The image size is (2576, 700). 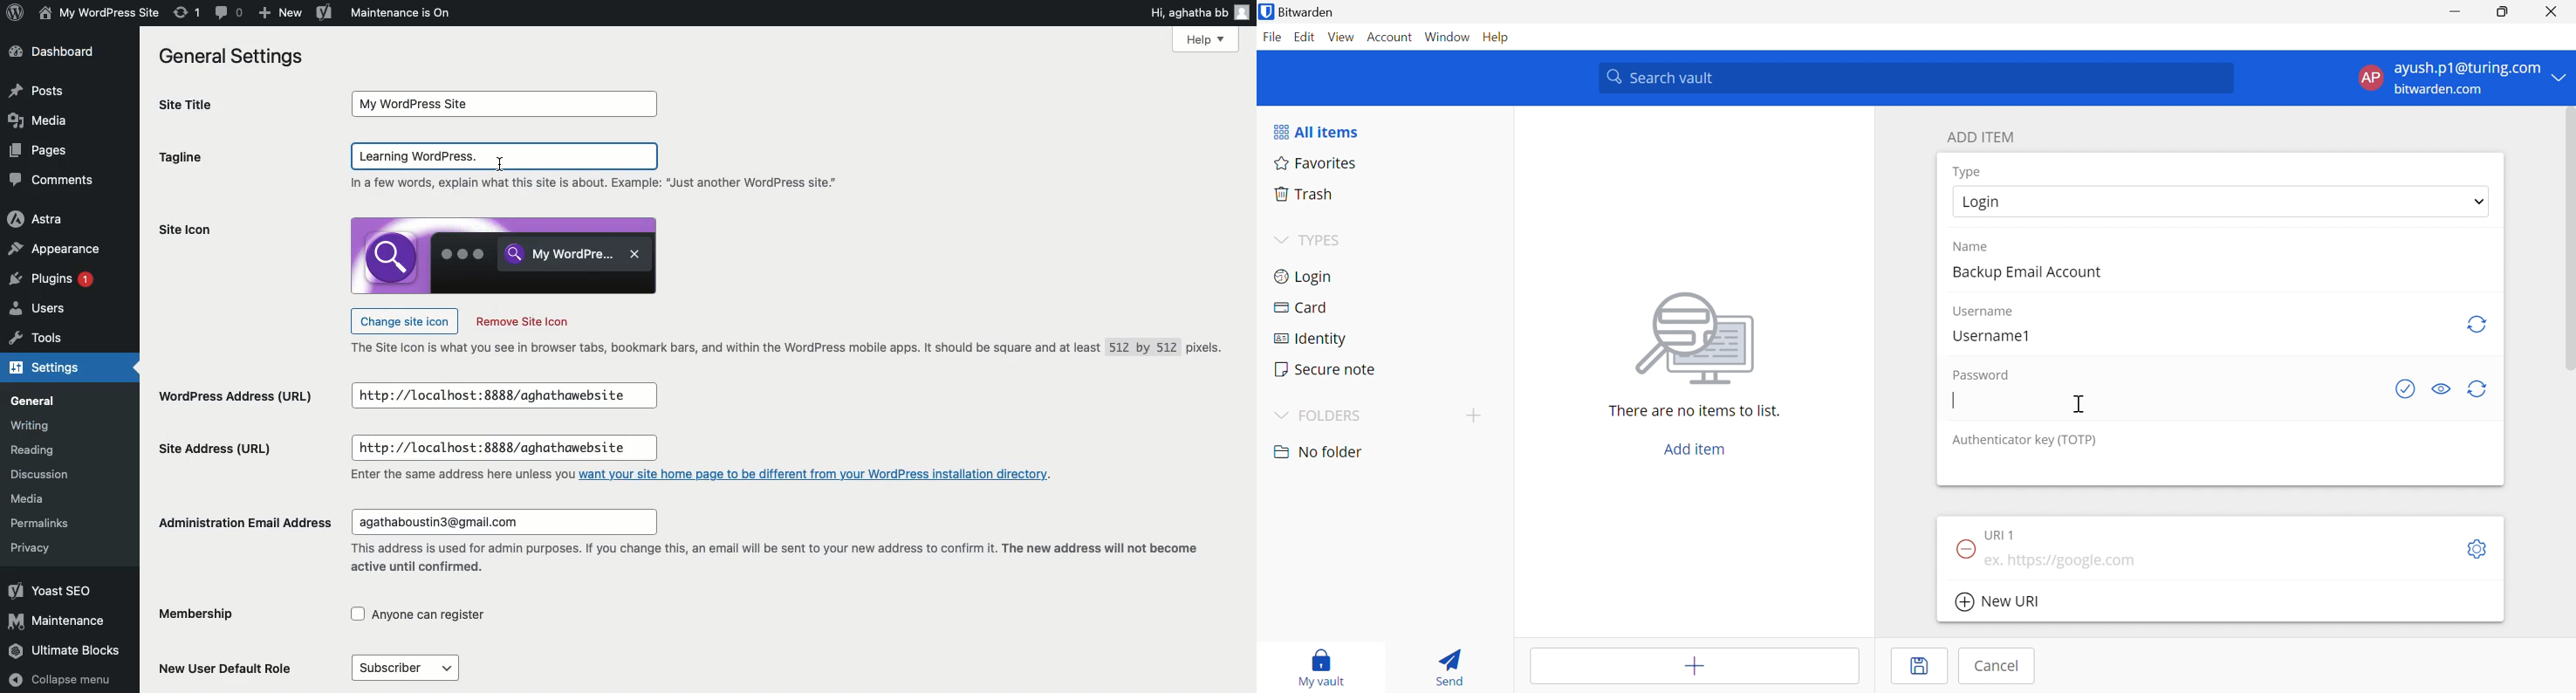 What do you see at coordinates (1919, 78) in the screenshot?
I see `Search vault` at bounding box center [1919, 78].